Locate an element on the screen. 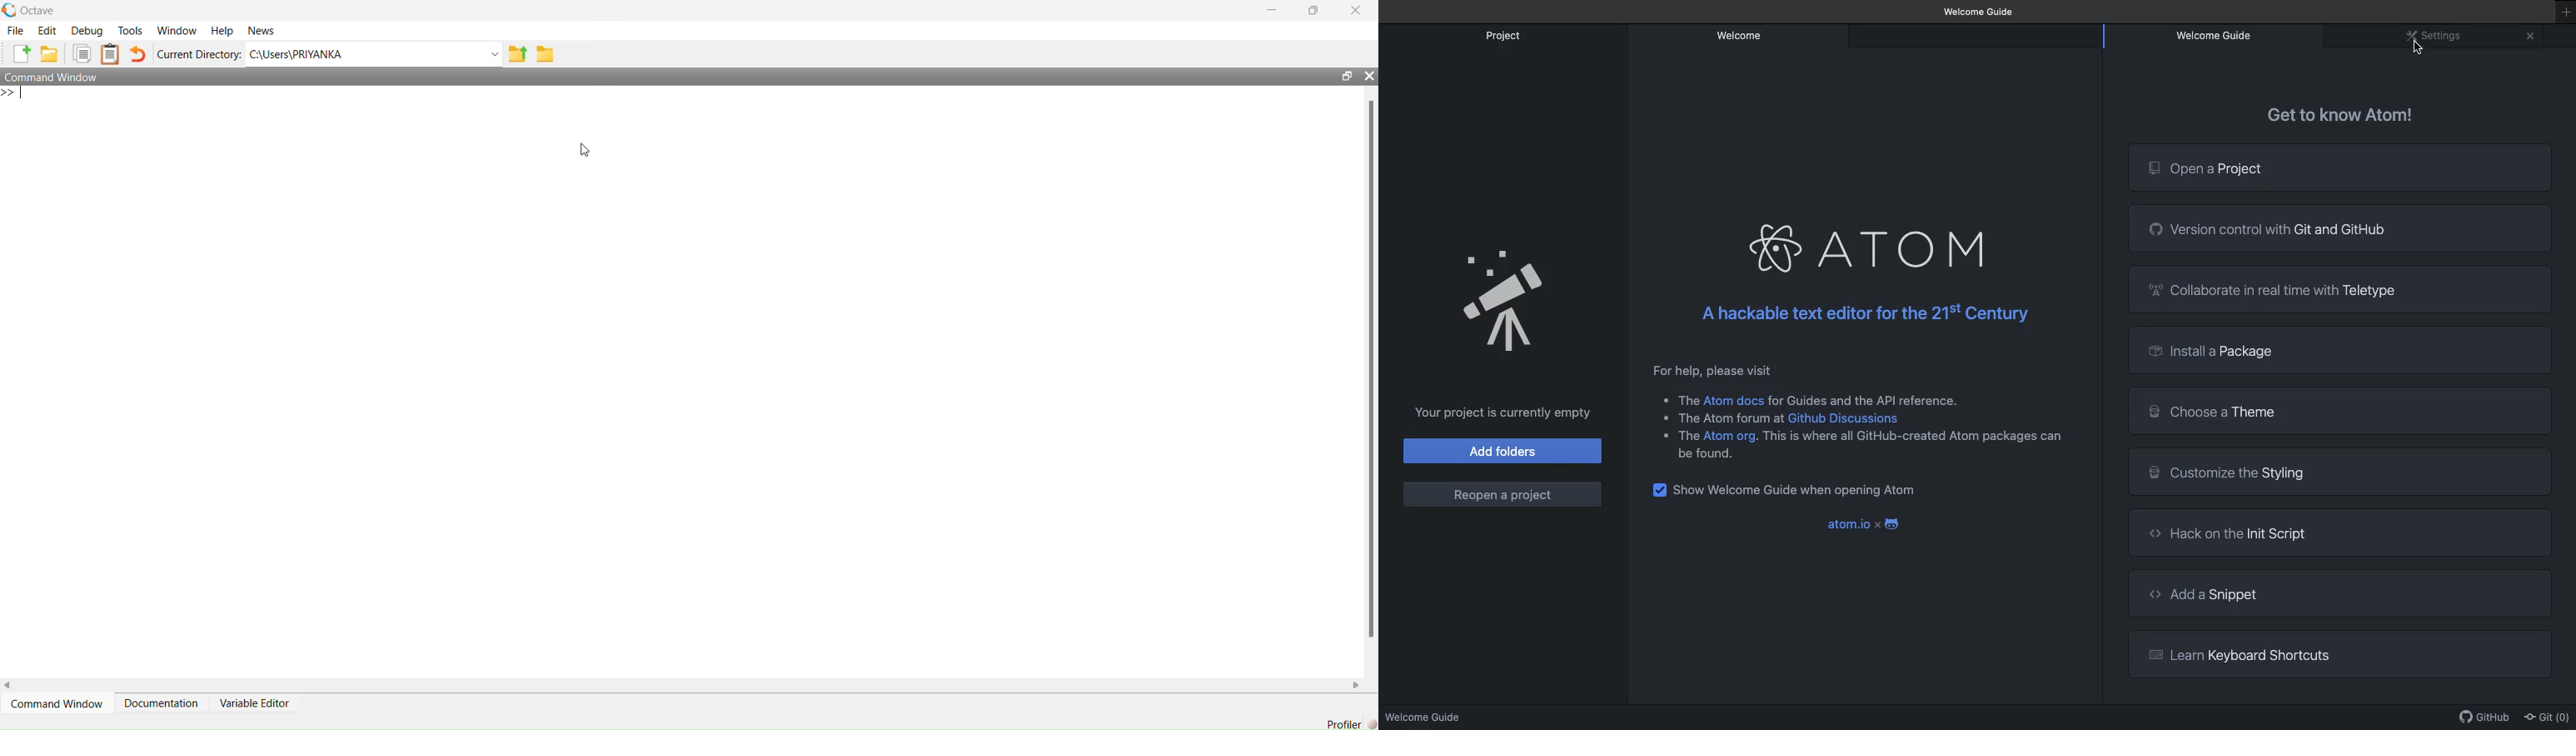 This screenshot has width=2576, height=756. checkbox is located at coordinates (1658, 491).